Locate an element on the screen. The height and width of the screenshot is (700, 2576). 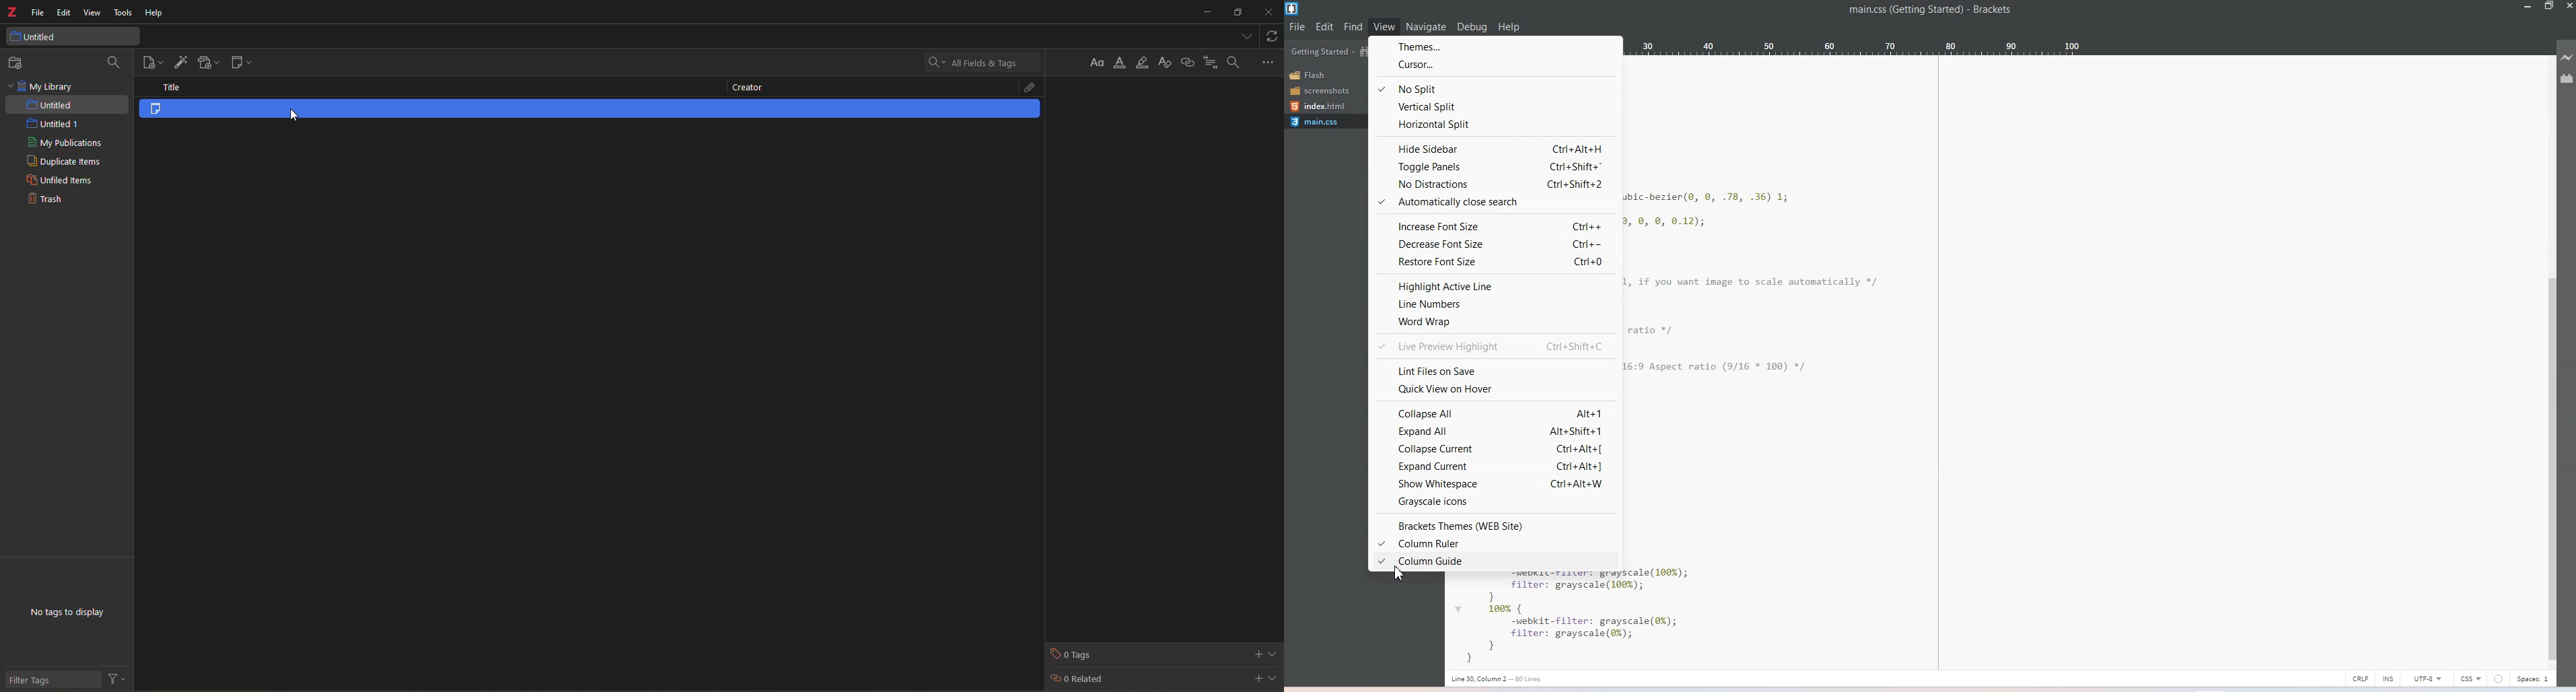
Hide sidebar is located at coordinates (1495, 149).